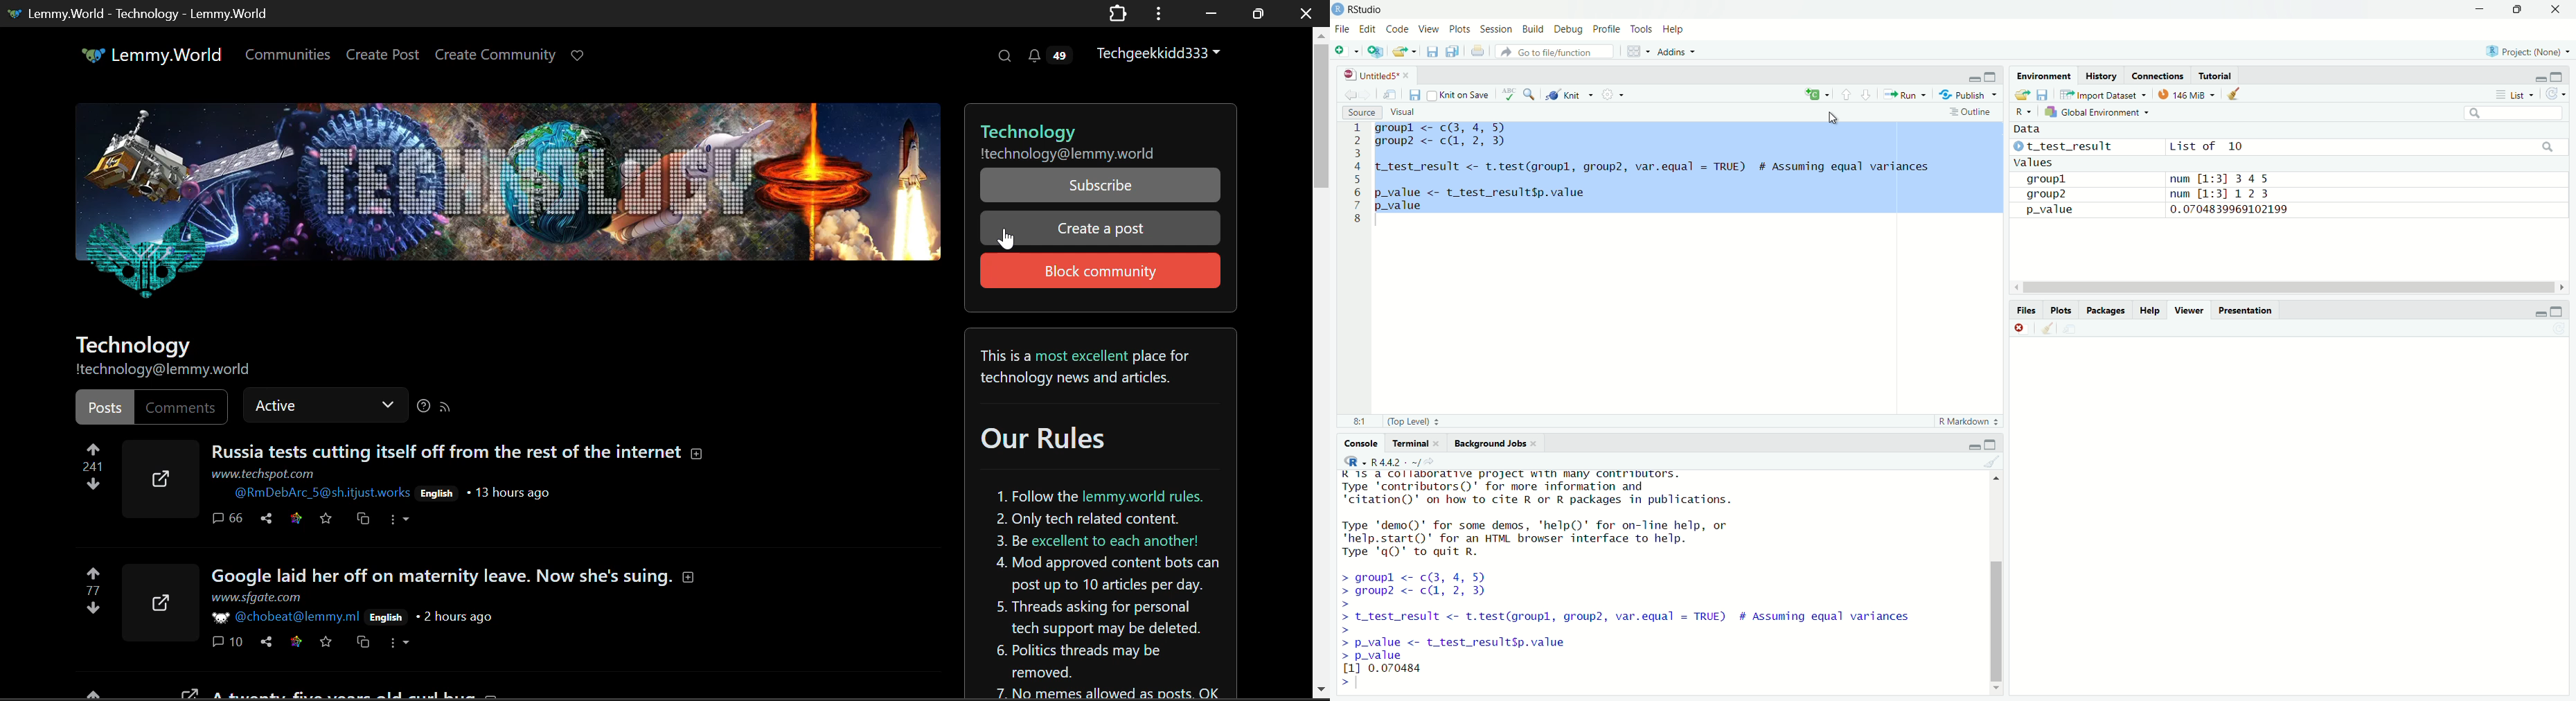 This screenshot has width=2576, height=728. Describe the element at coordinates (1397, 27) in the screenshot. I see `Code` at that location.